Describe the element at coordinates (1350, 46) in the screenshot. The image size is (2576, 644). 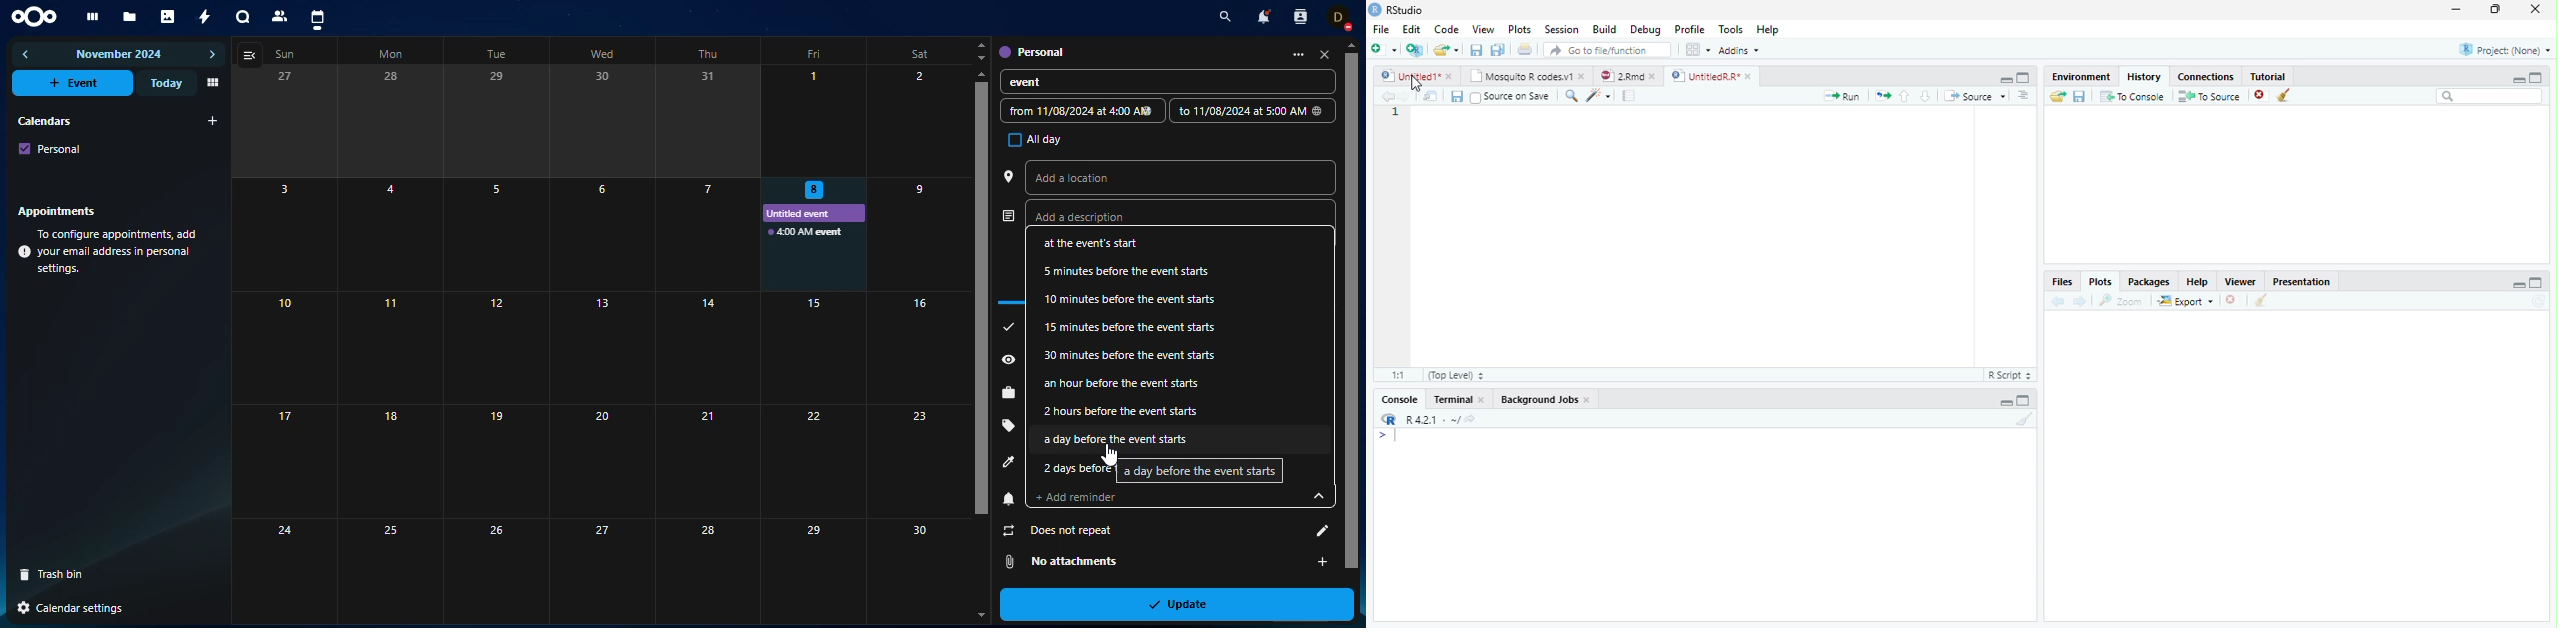
I see `Move up` at that location.